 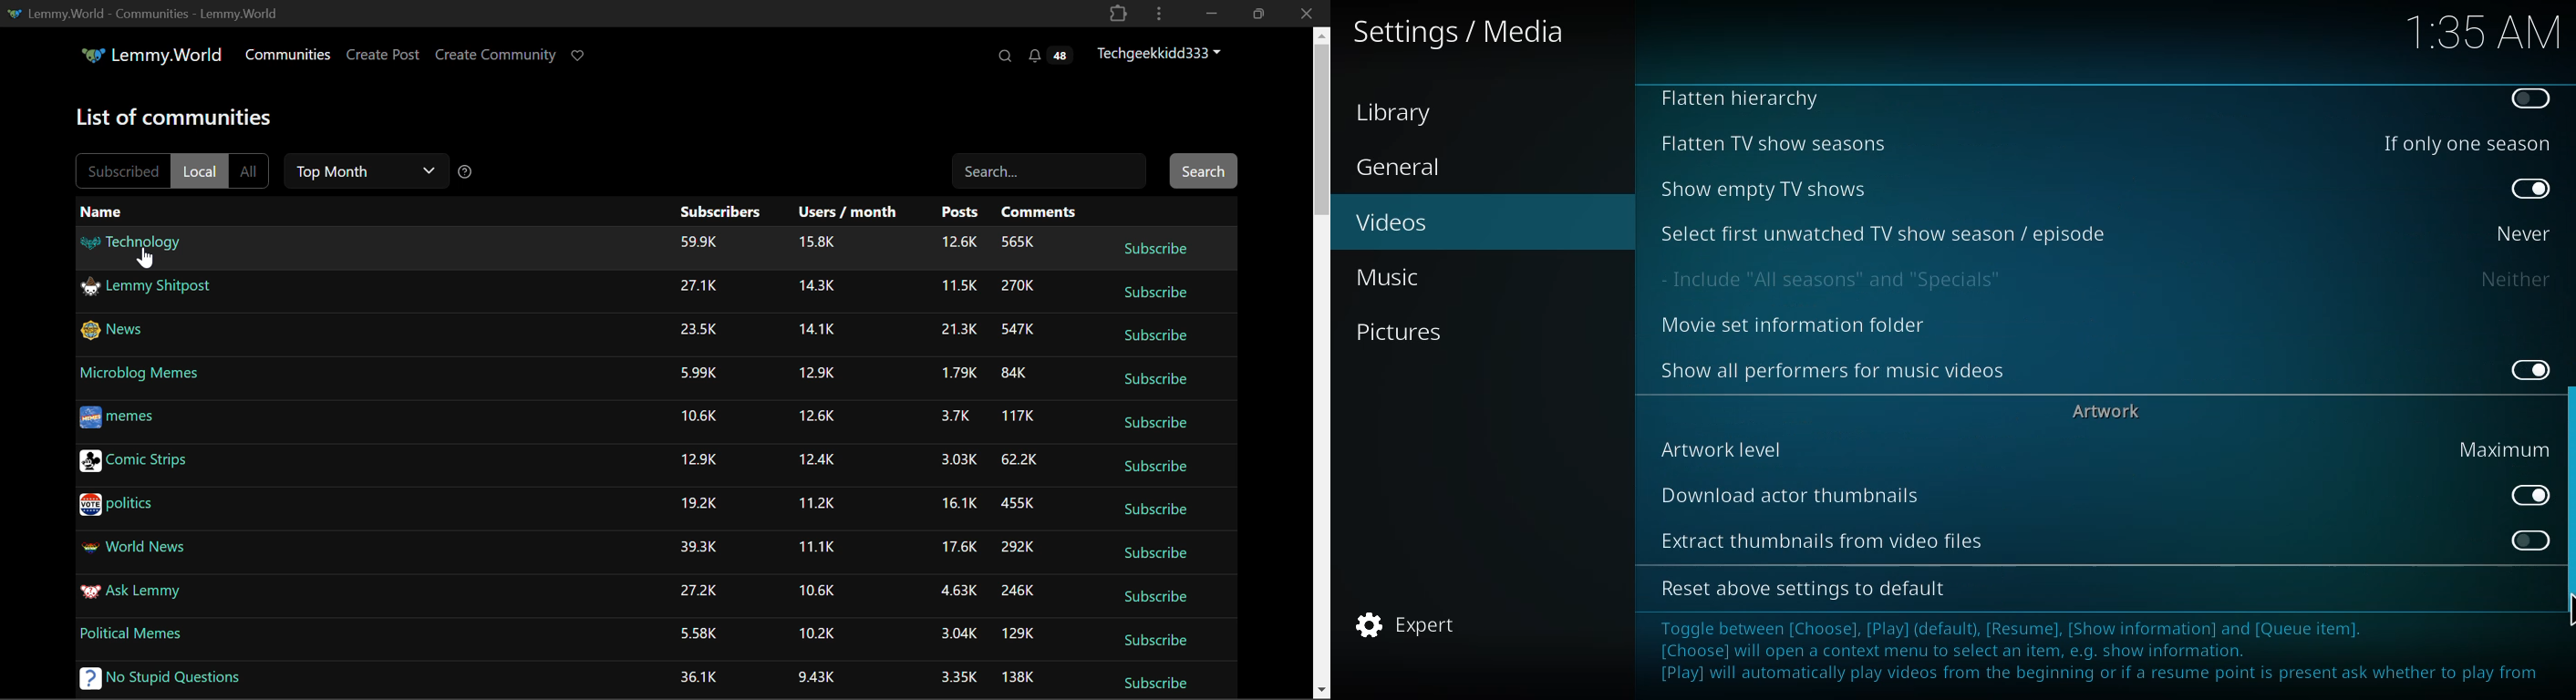 I want to click on Subscribed, so click(x=120, y=170).